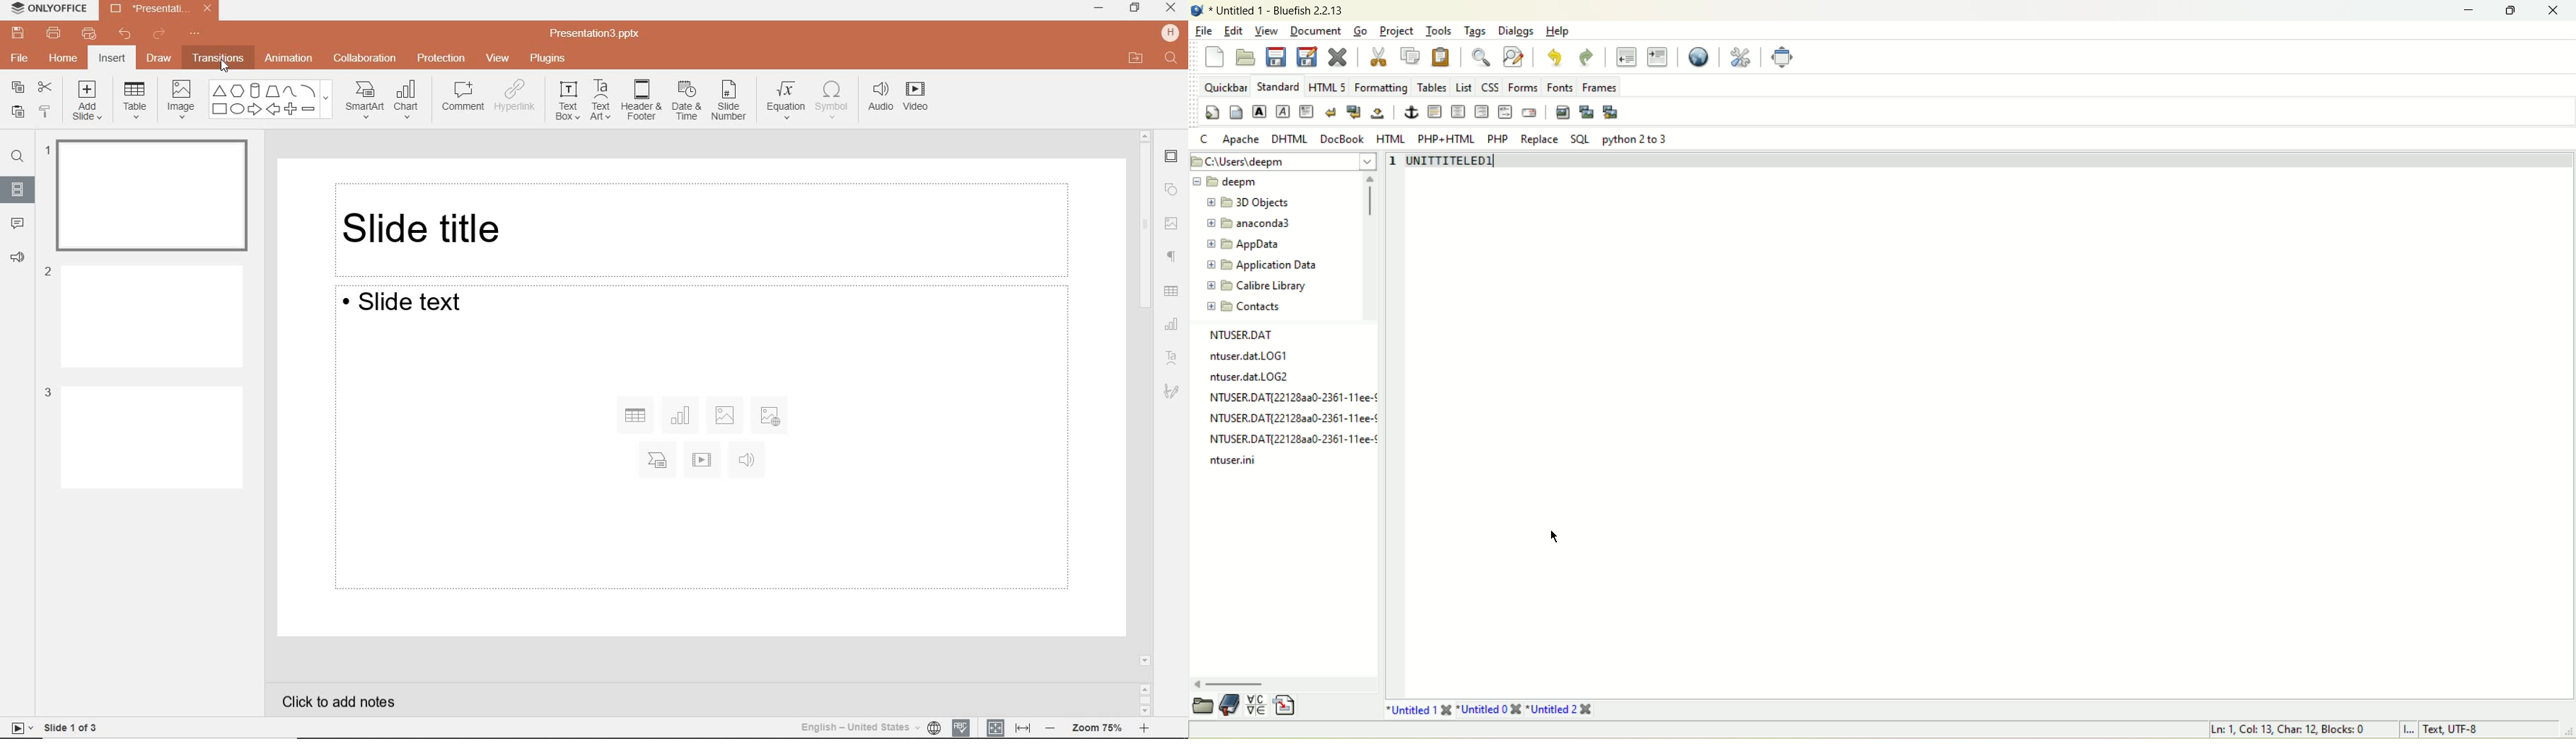 The width and height of the screenshot is (2576, 756). I want to click on copy, so click(1412, 56).